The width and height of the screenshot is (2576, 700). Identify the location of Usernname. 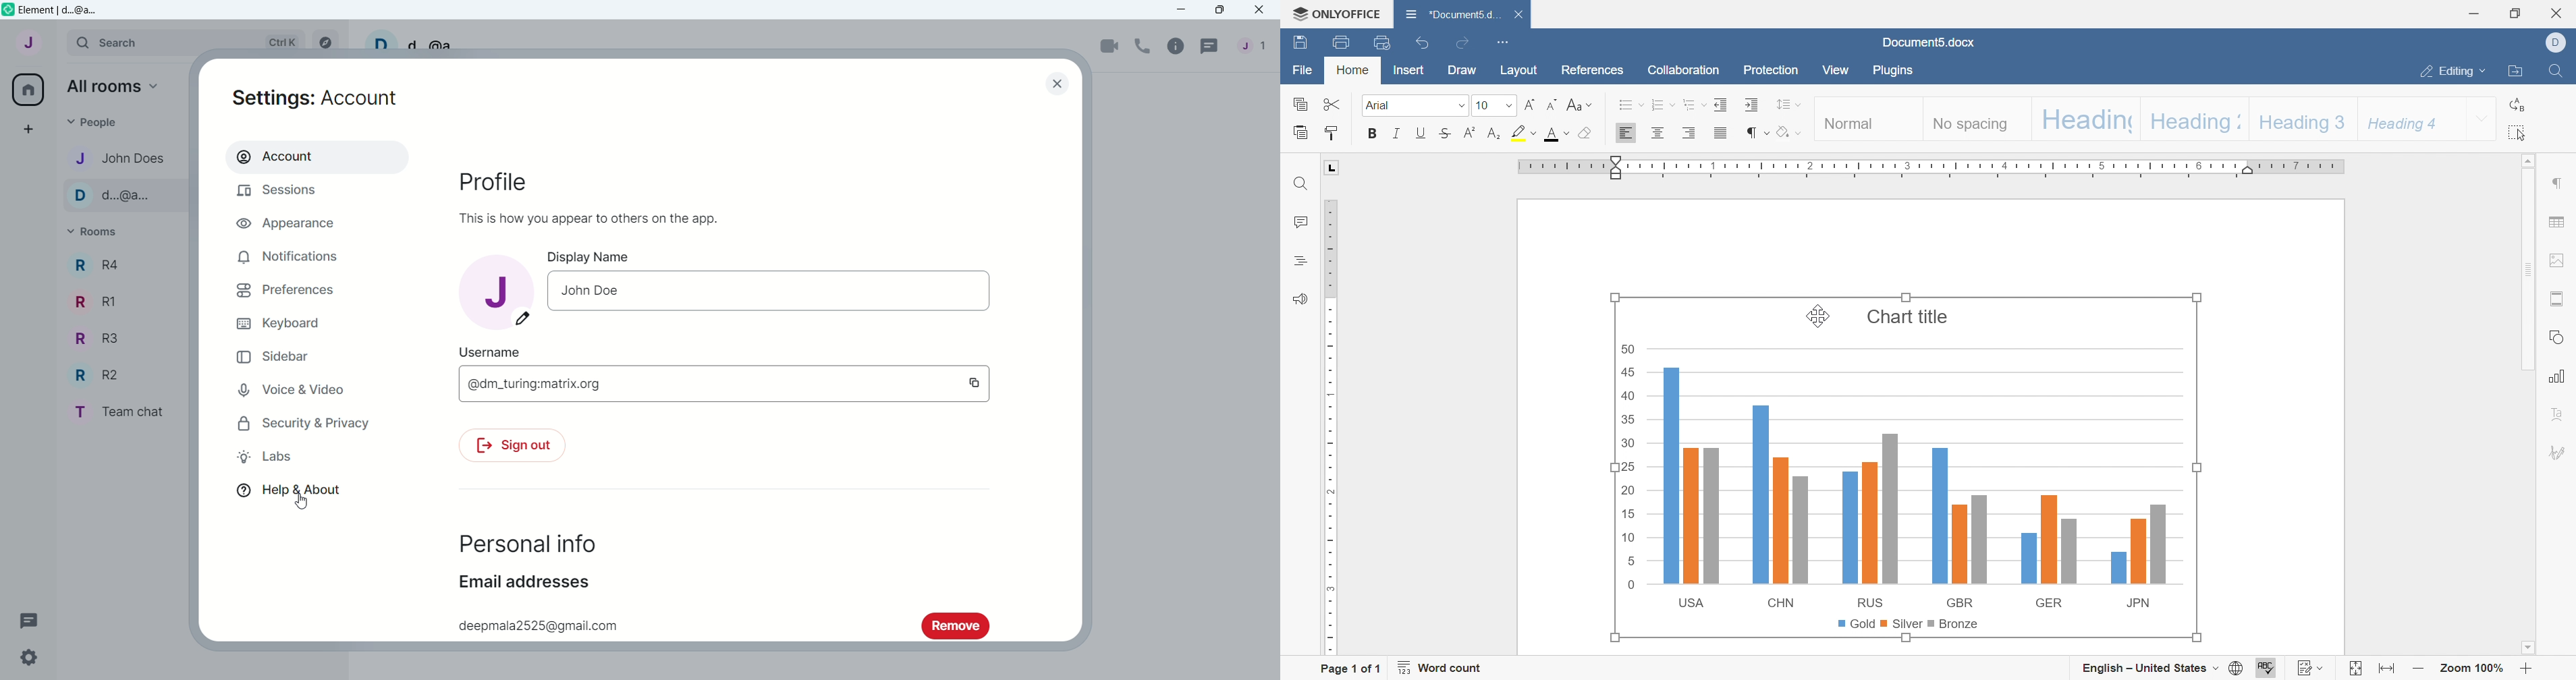
(498, 351).